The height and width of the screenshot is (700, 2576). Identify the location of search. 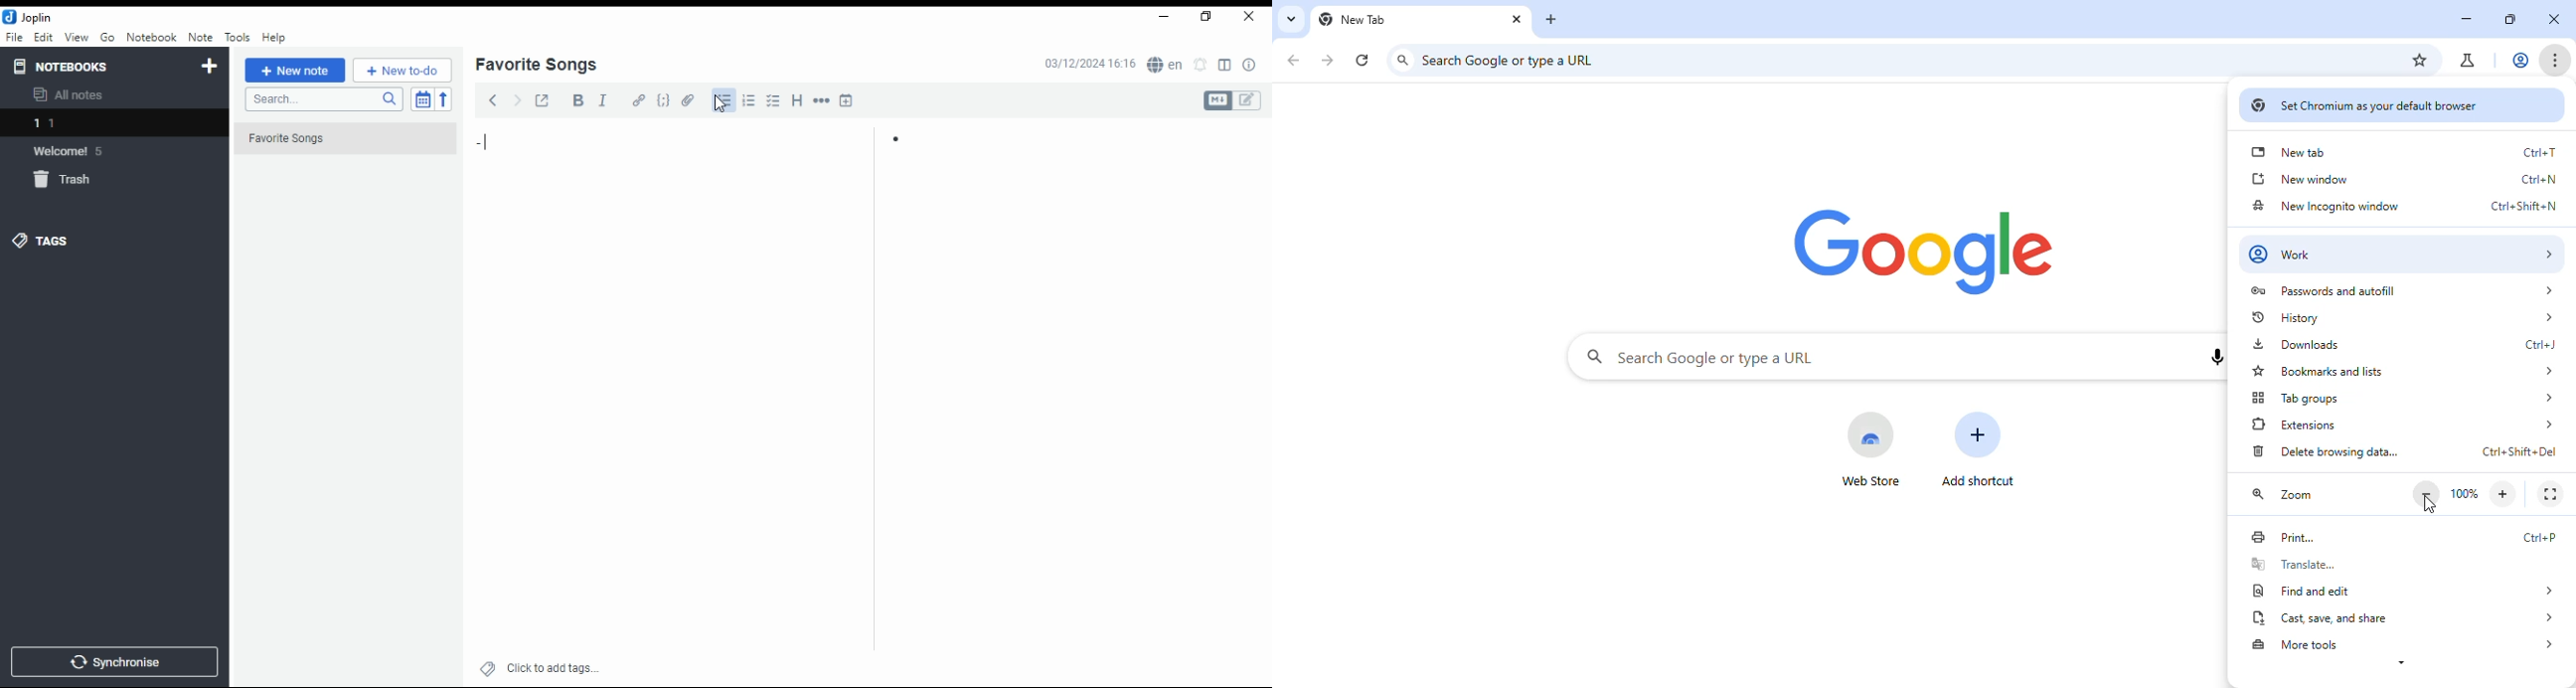
(323, 99).